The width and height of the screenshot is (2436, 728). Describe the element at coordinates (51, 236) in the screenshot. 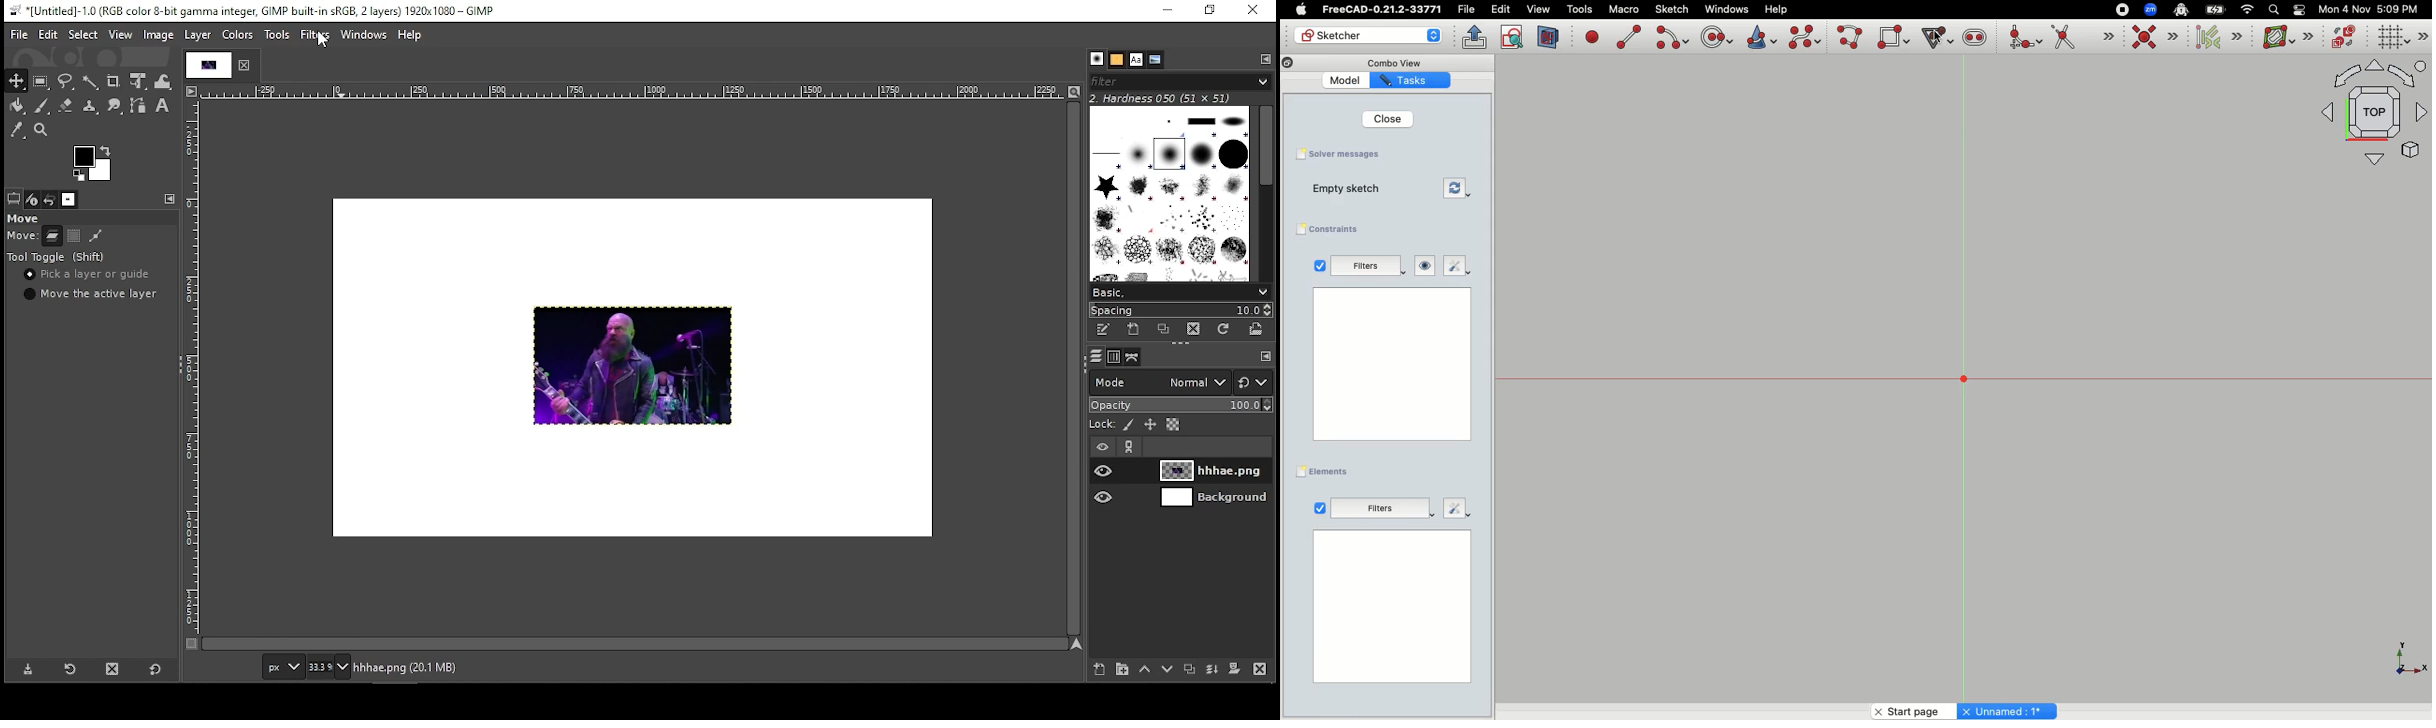

I see `move layers` at that location.